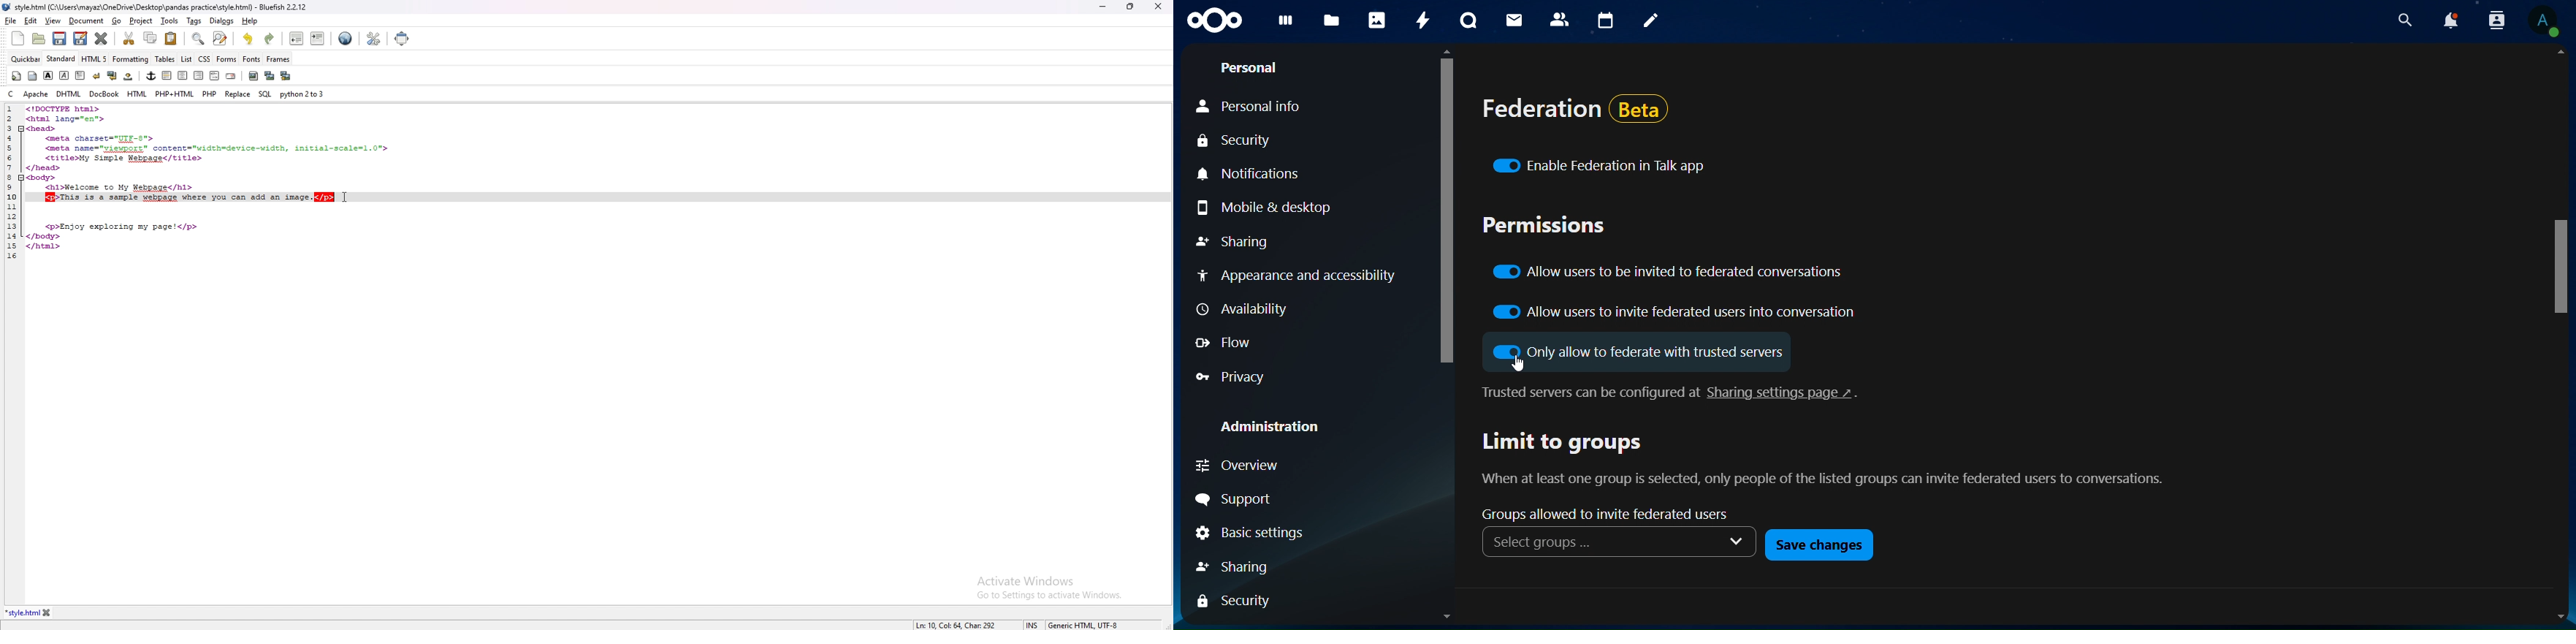  What do you see at coordinates (957, 624) in the screenshot?
I see `Ln: 10 Col: 64 Char: 292` at bounding box center [957, 624].